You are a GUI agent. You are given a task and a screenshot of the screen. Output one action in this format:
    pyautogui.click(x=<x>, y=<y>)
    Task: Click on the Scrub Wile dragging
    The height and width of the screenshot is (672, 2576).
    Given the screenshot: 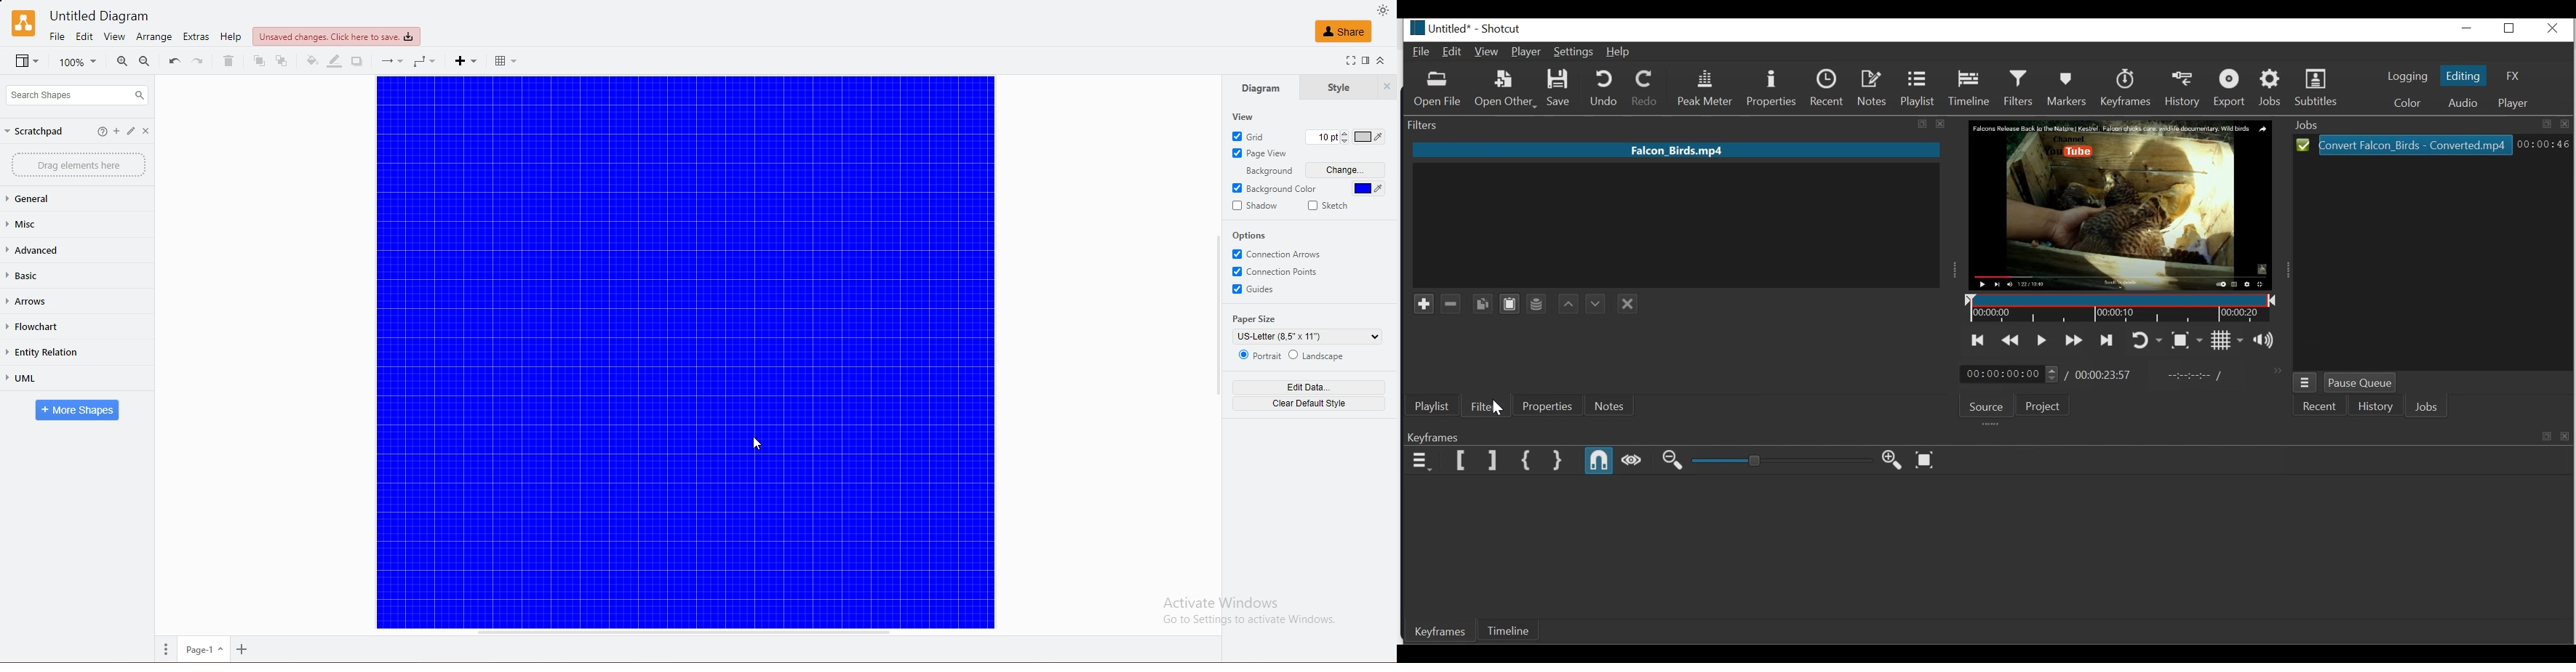 What is the action you would take?
    pyautogui.click(x=1631, y=462)
    